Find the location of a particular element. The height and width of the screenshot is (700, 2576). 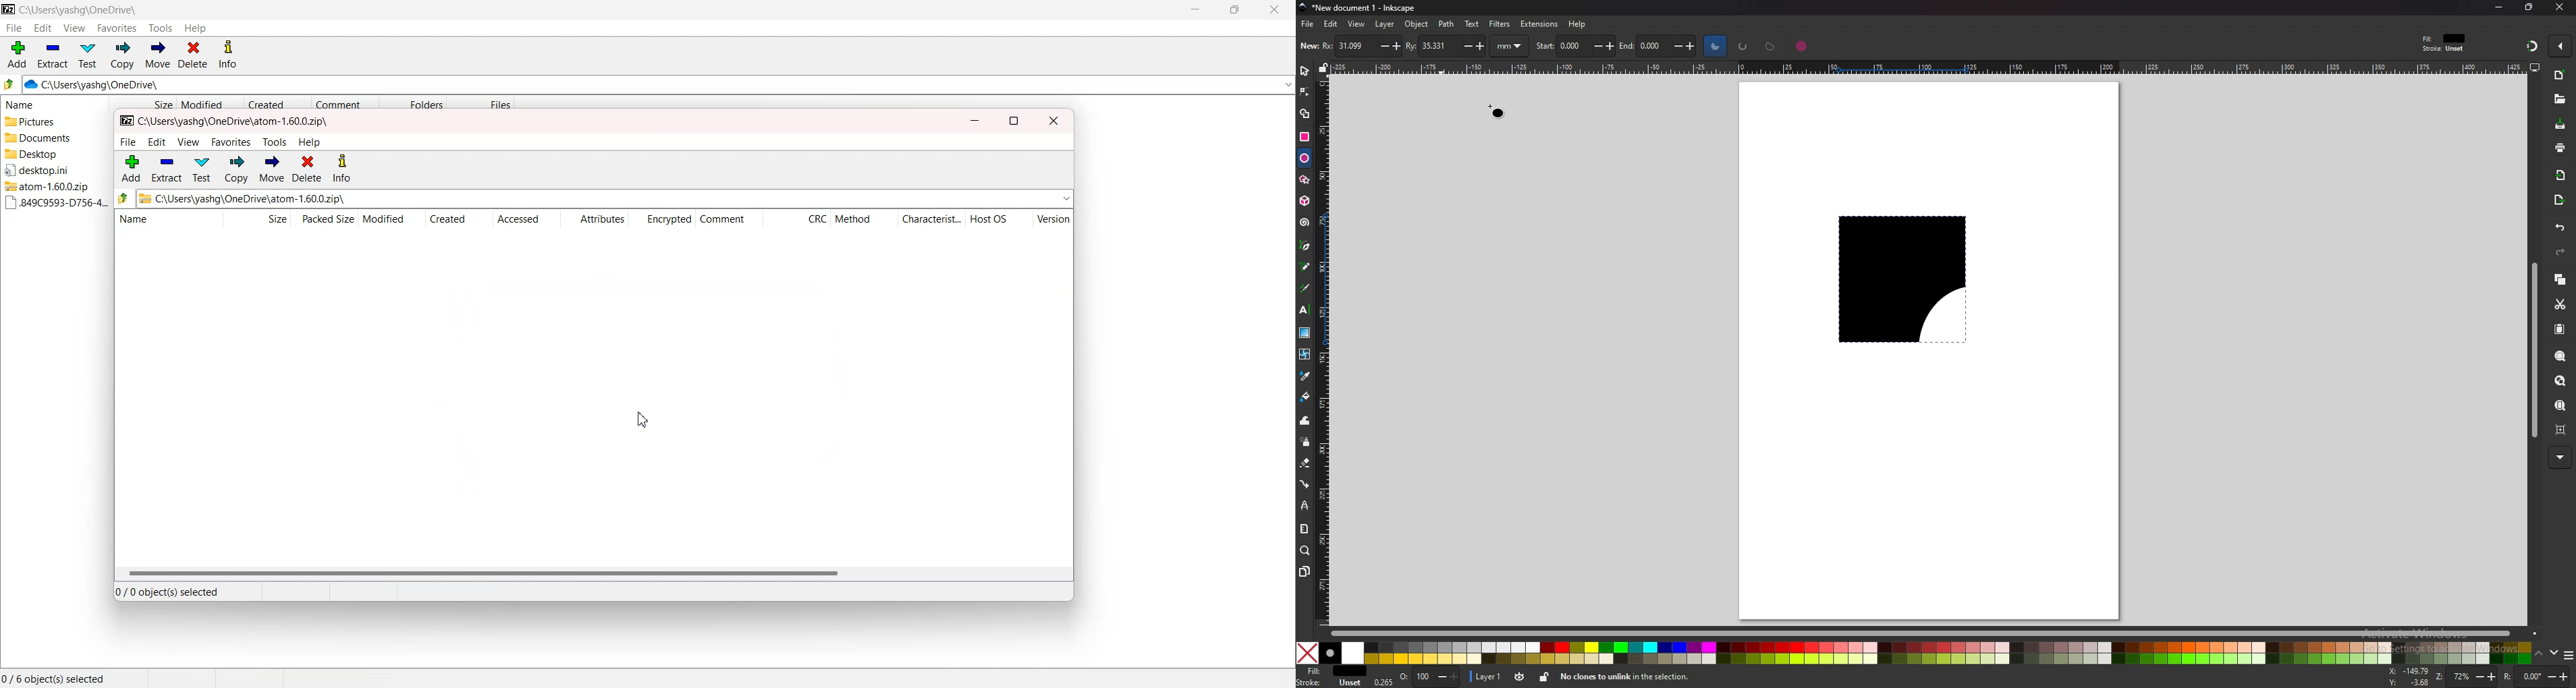

import is located at coordinates (2560, 174).